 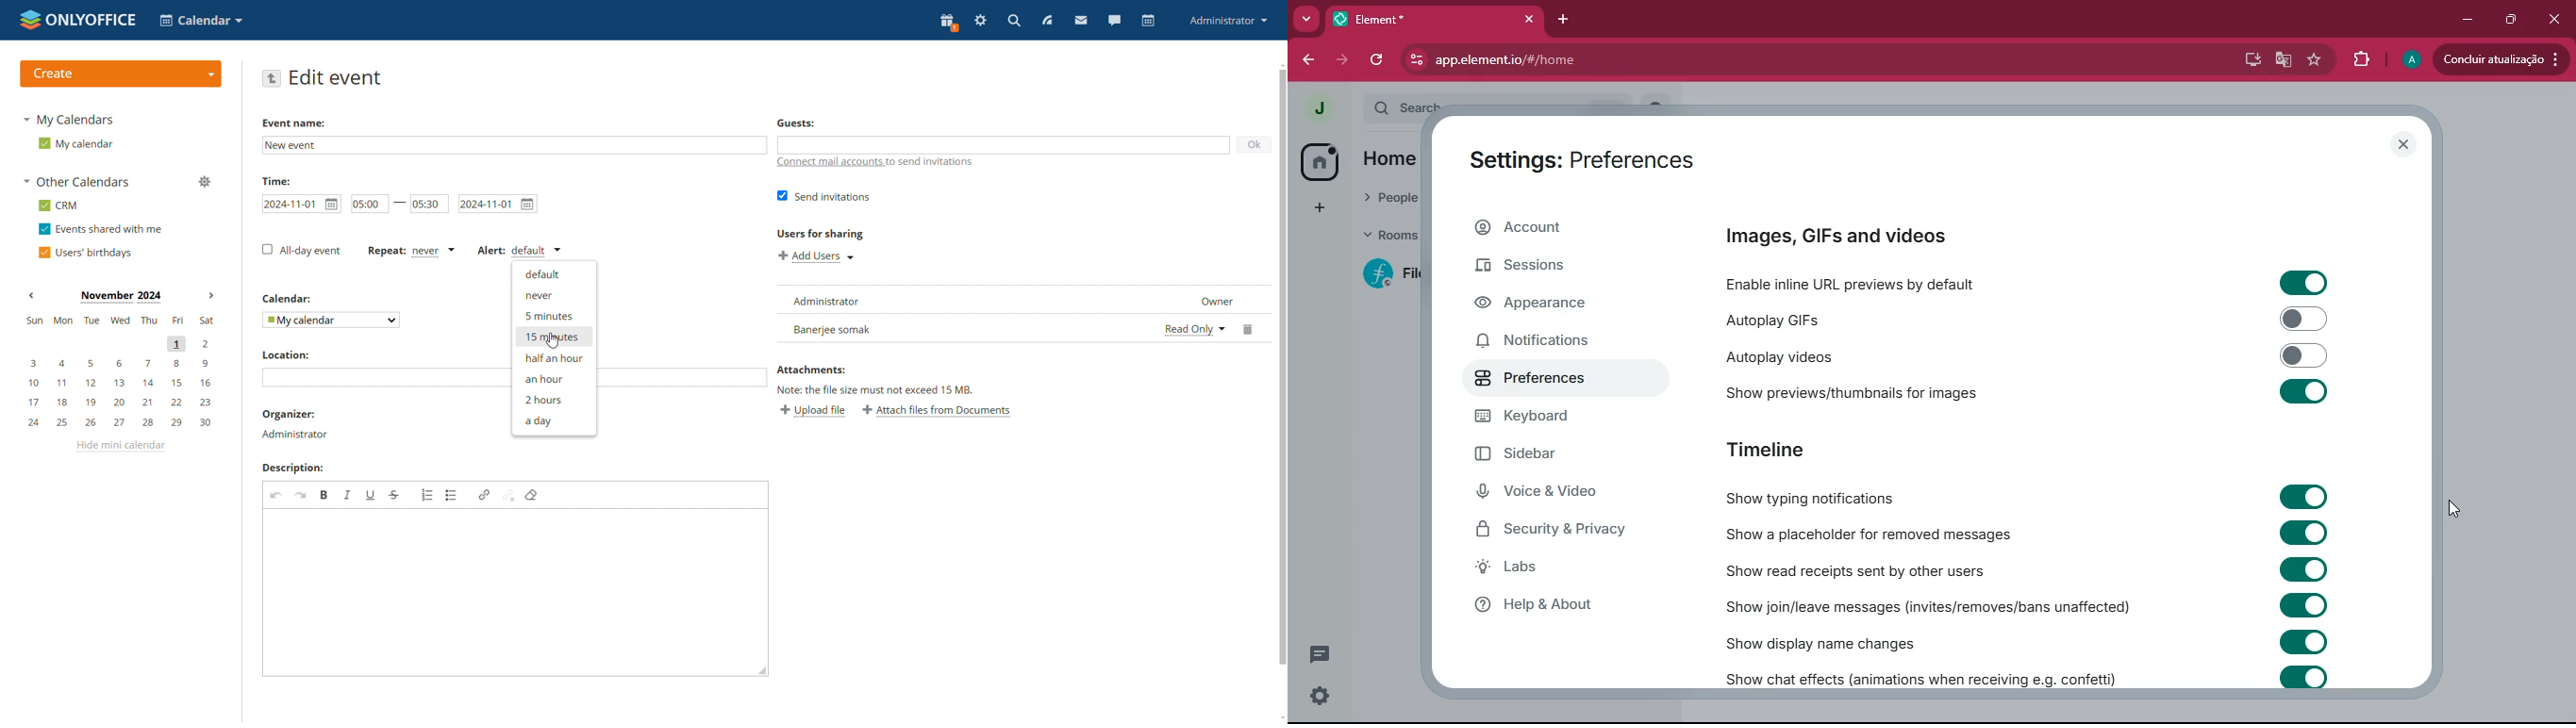 What do you see at coordinates (1195, 328) in the screenshot?
I see `permission status` at bounding box center [1195, 328].